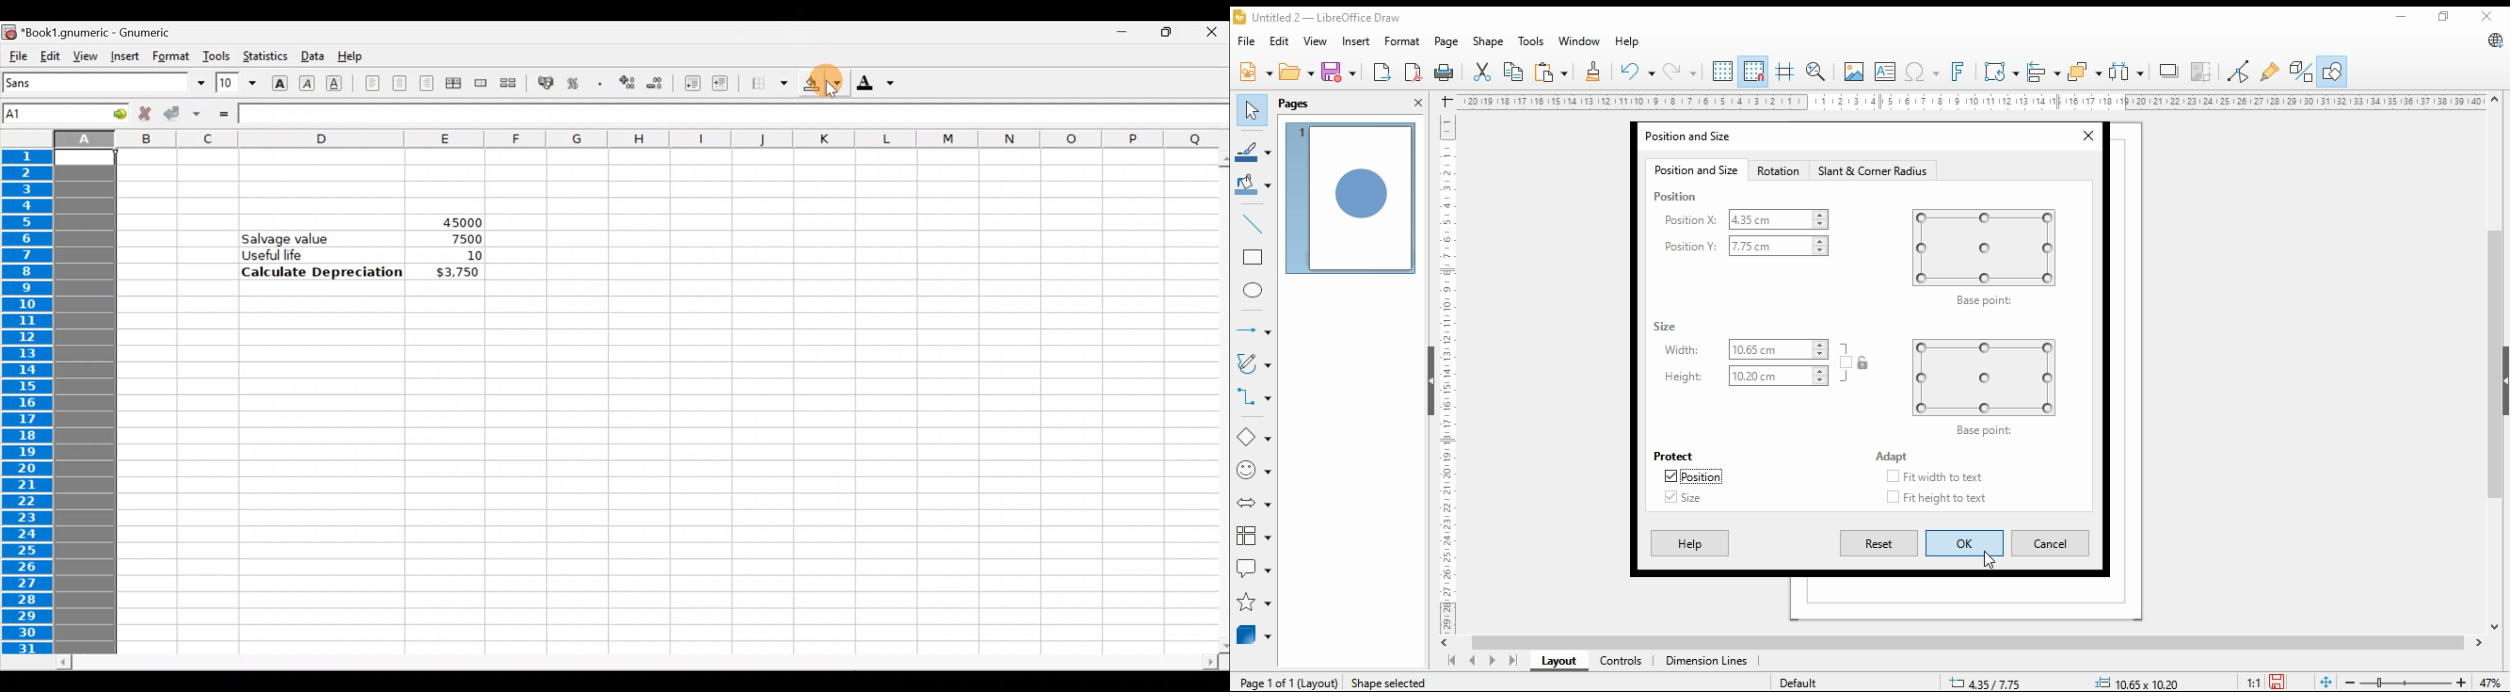 Image resolution: width=2520 pixels, height=700 pixels. What do you see at coordinates (1982, 387) in the screenshot?
I see `base point preview` at bounding box center [1982, 387].